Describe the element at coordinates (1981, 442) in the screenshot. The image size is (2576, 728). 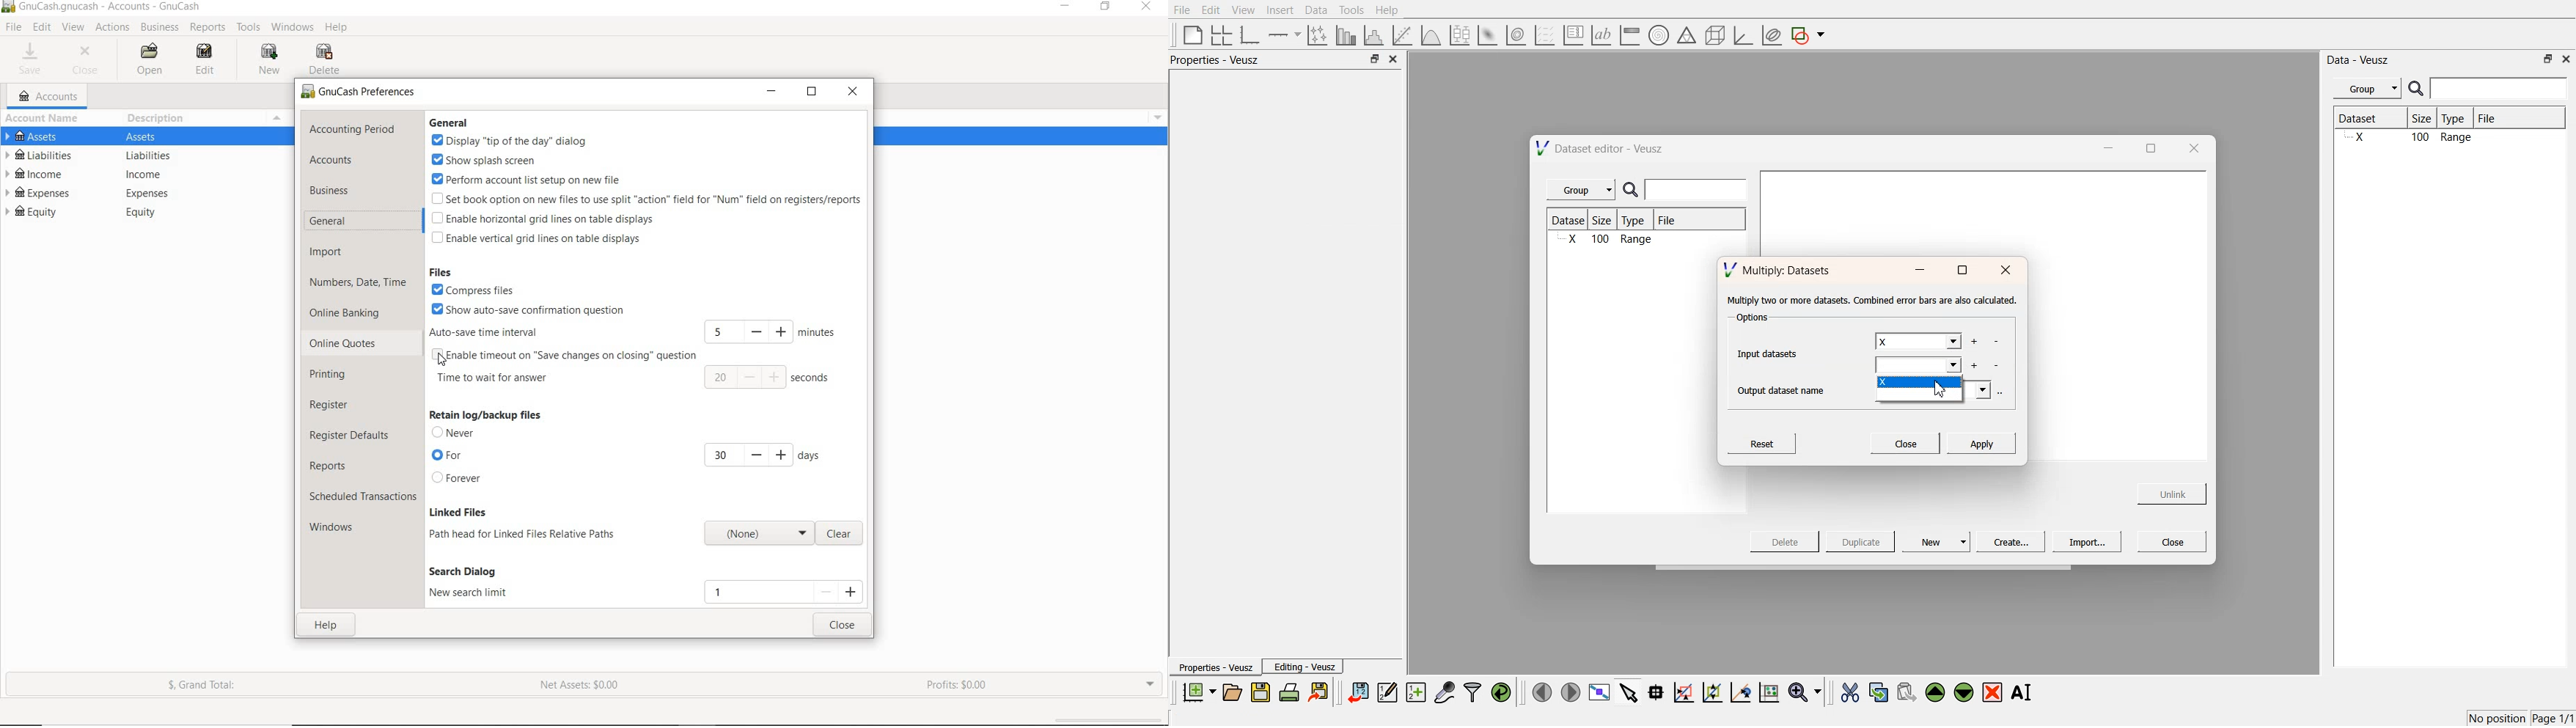
I see `Apply` at that location.